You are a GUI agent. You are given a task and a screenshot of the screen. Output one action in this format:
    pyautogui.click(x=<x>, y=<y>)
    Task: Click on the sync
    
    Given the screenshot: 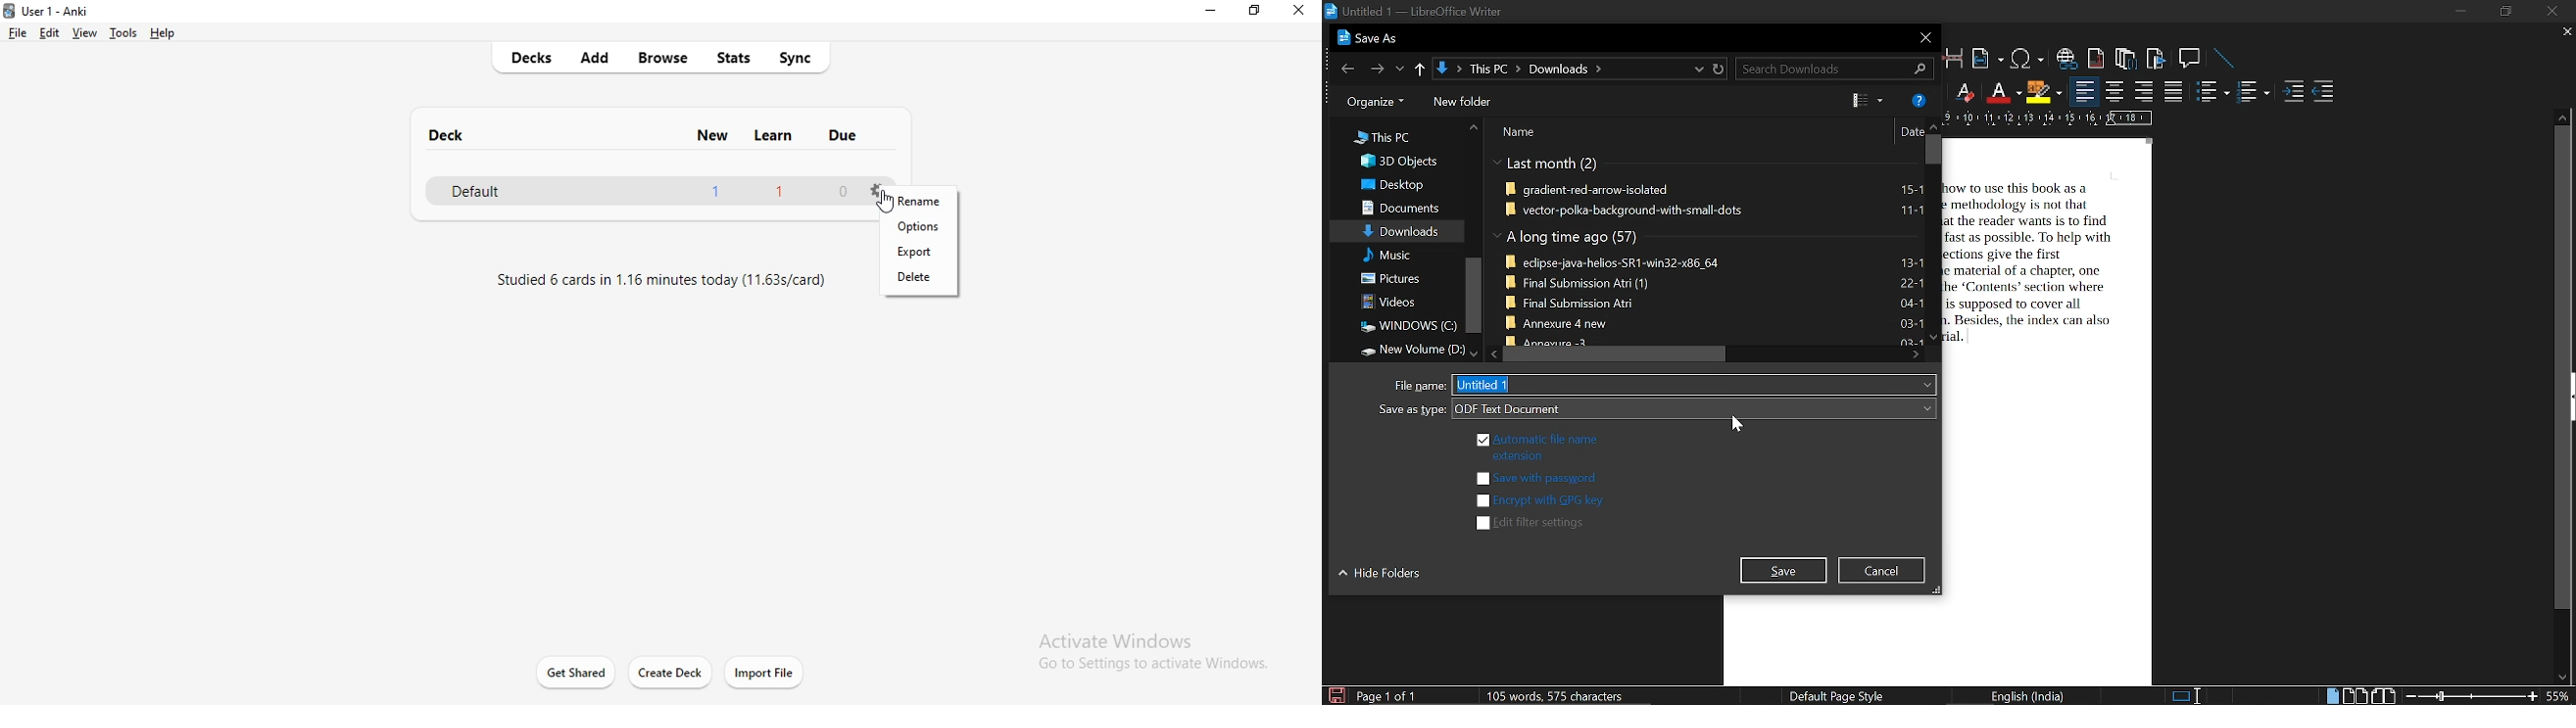 What is the action you would take?
    pyautogui.click(x=800, y=55)
    